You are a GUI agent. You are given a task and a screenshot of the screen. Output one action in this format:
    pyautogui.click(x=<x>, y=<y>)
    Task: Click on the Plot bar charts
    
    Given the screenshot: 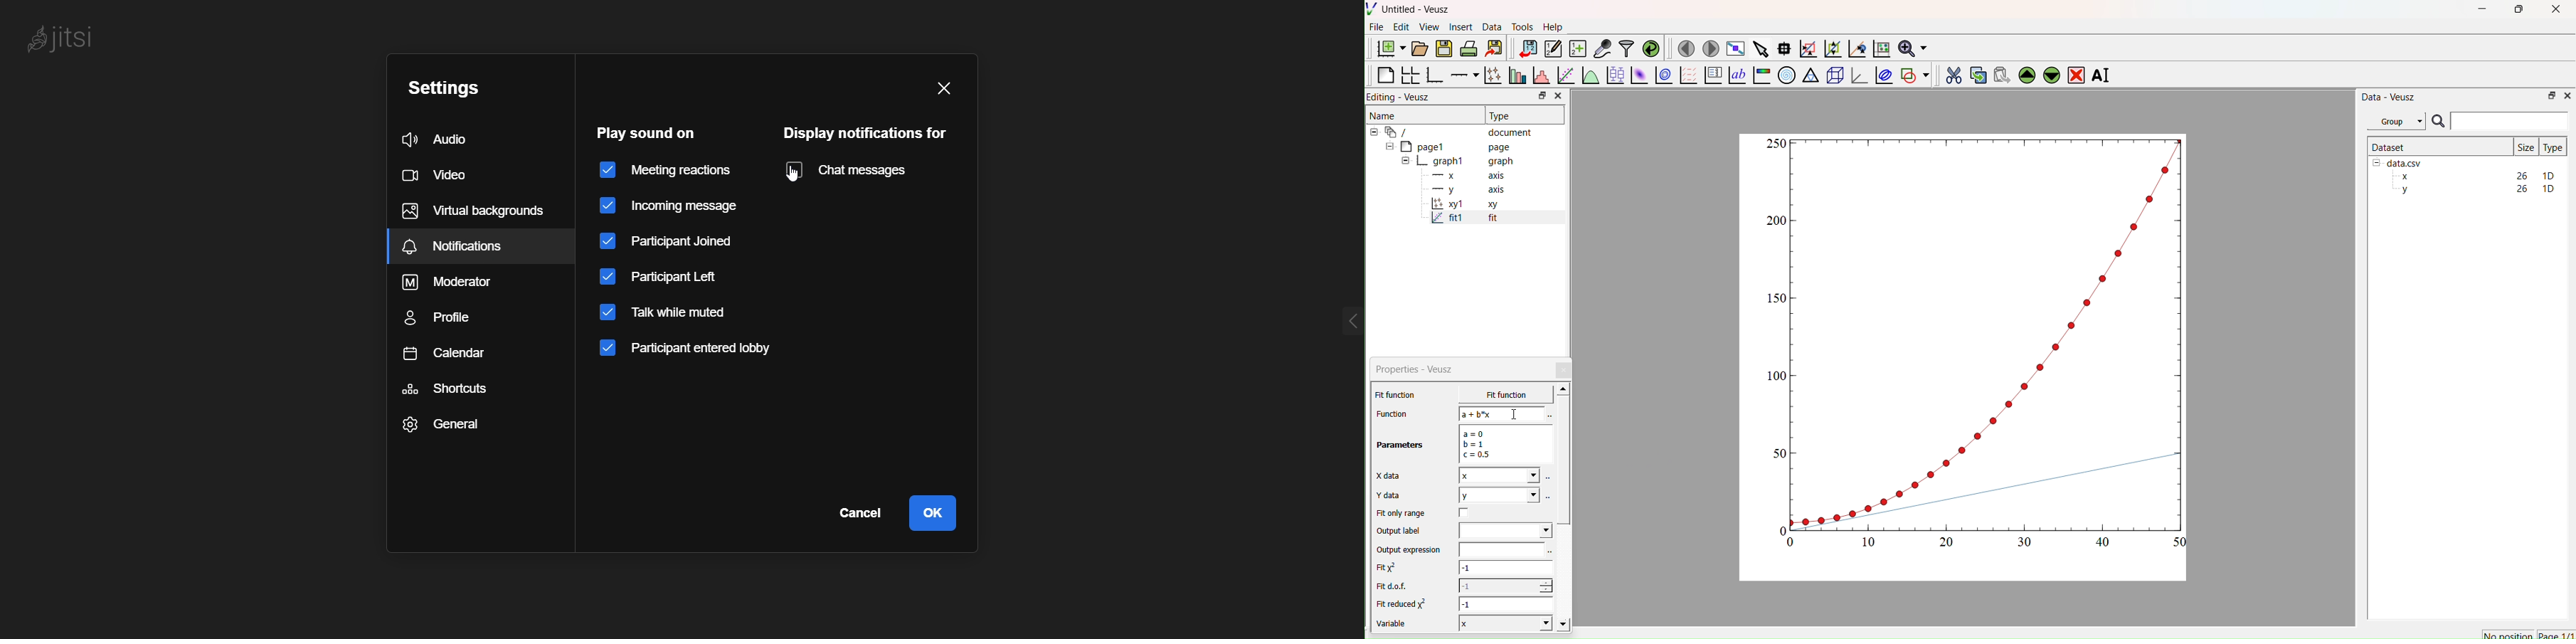 What is the action you would take?
    pyautogui.click(x=1516, y=76)
    